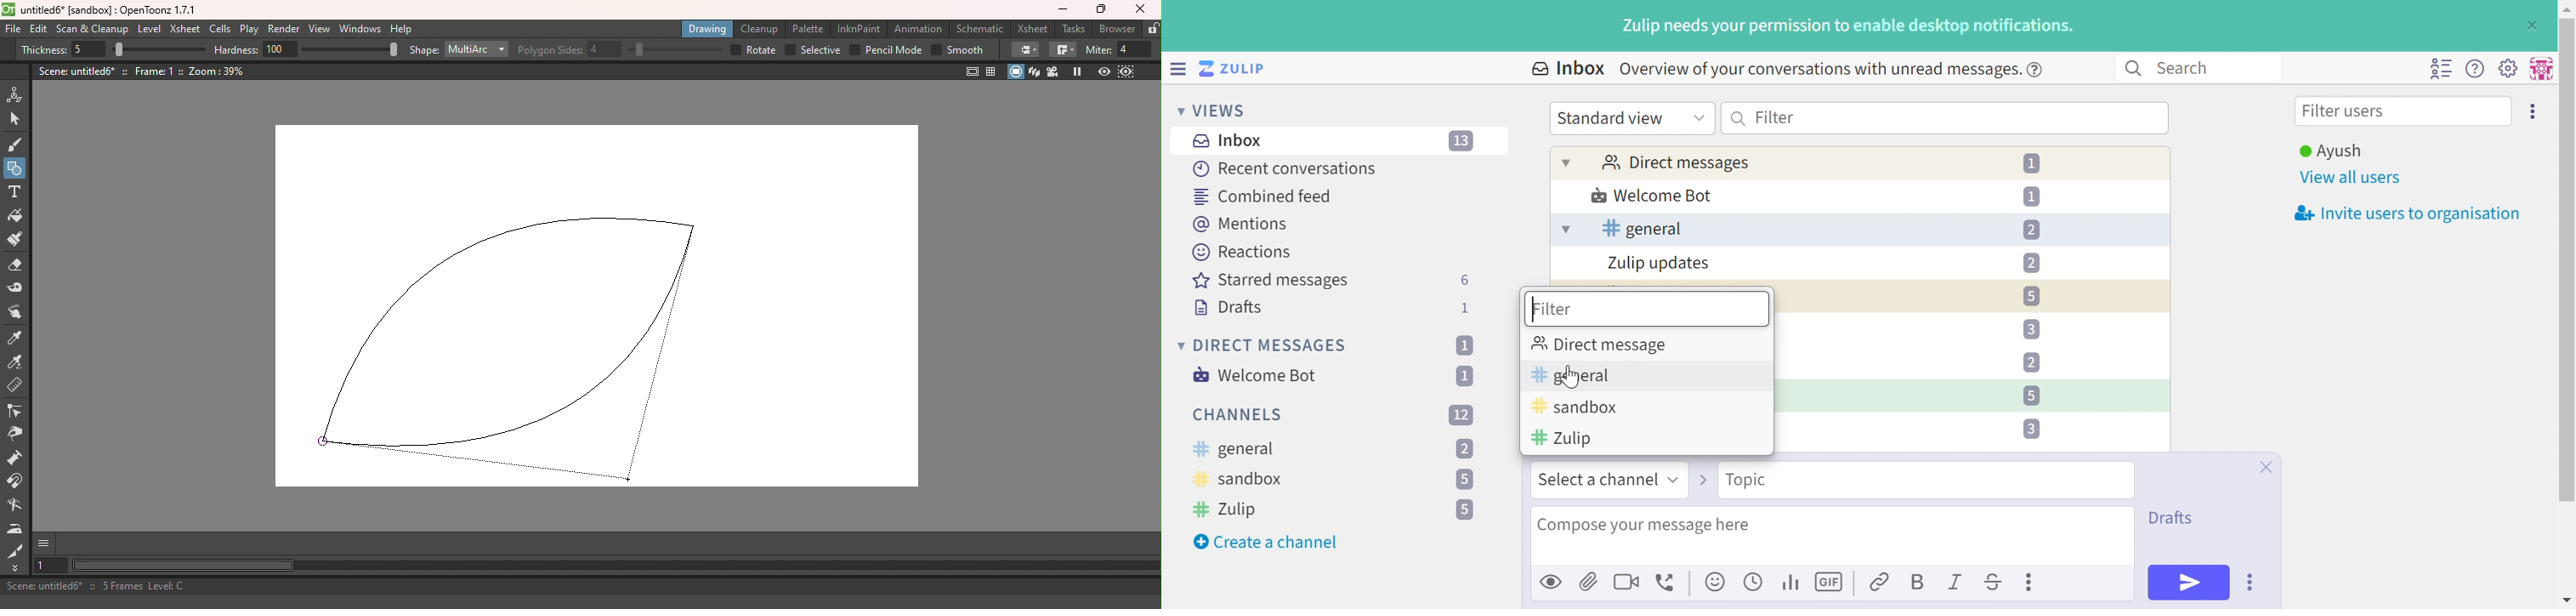  Describe the element at coordinates (142, 71) in the screenshot. I see `Scene: untitled6* :: Frame: 1 :: Zoom: 39%` at that location.